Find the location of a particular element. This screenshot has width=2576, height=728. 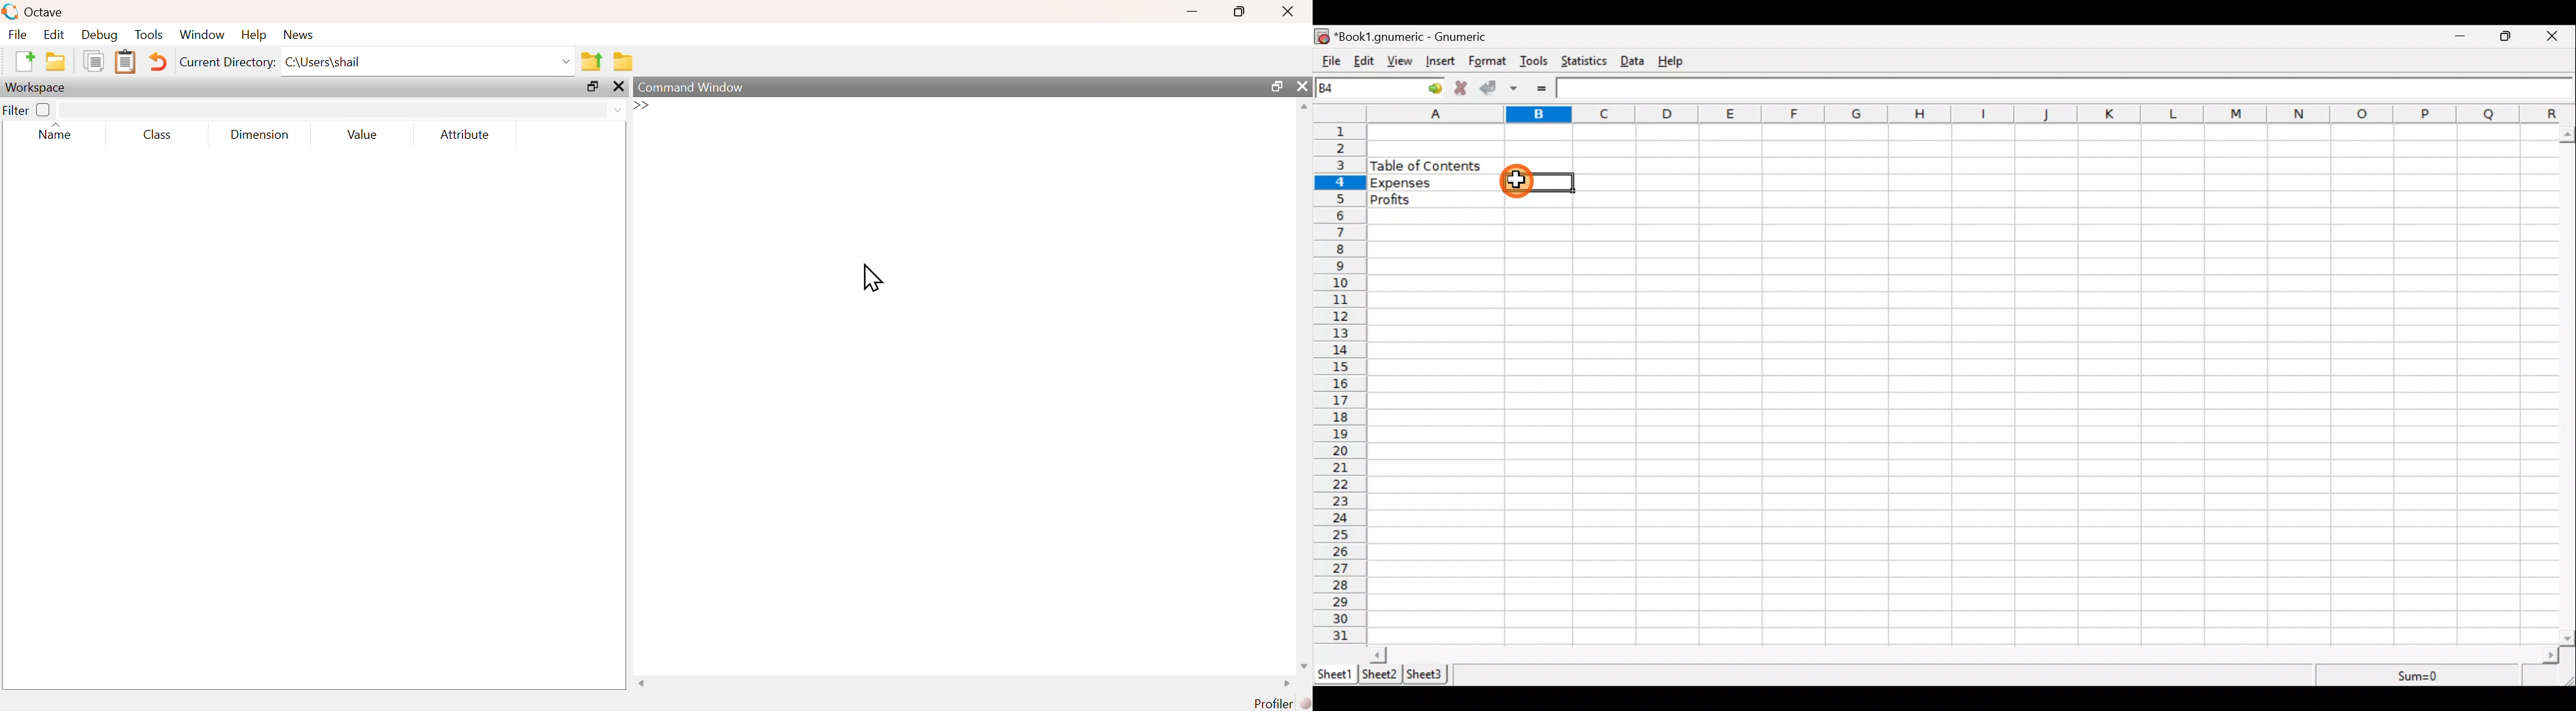

Insert is located at coordinates (1442, 63).